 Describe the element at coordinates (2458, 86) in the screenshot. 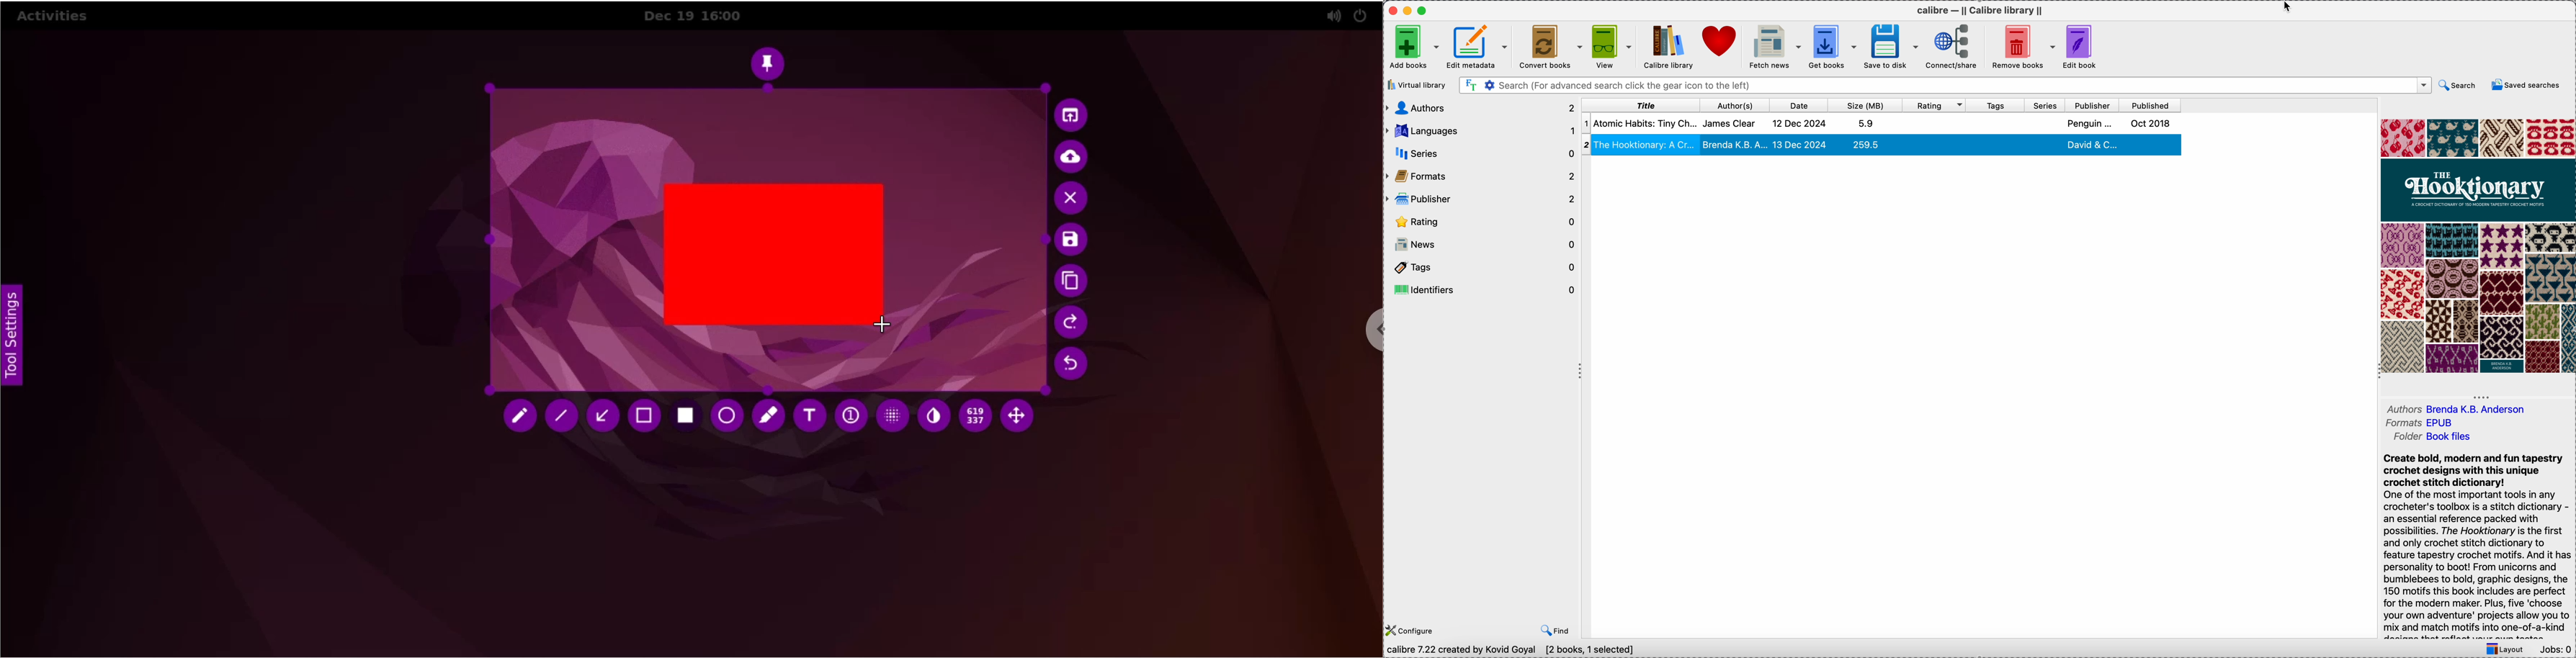

I see `search` at that location.